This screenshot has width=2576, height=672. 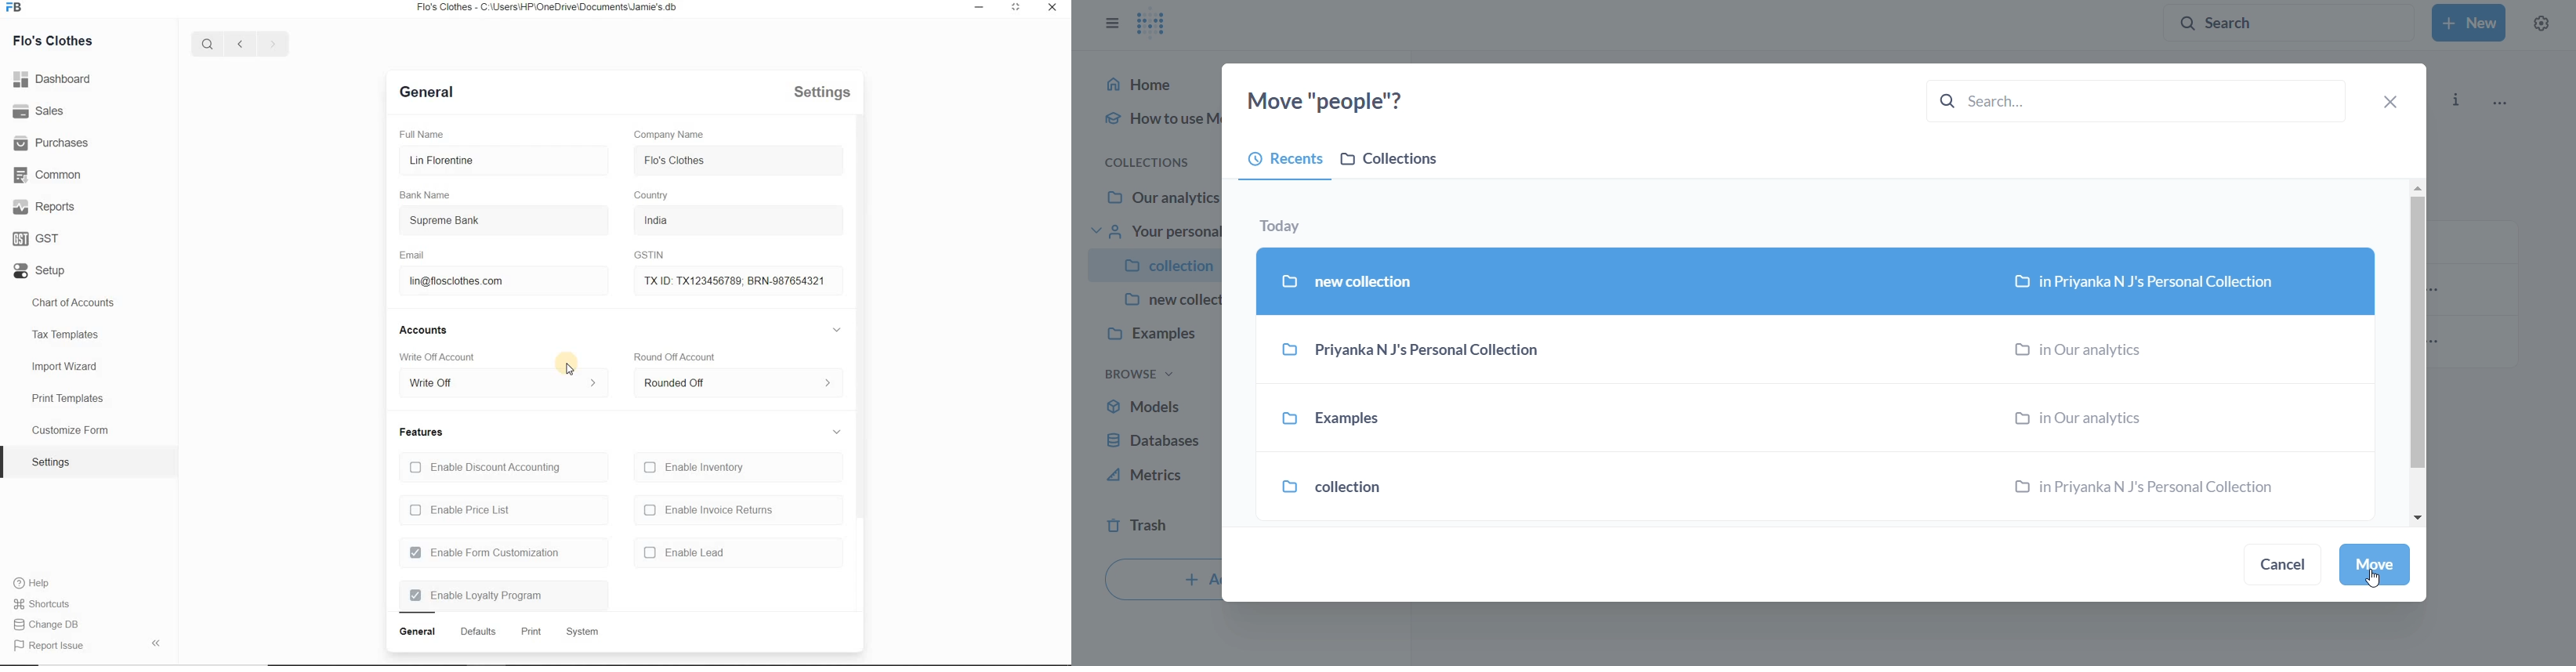 I want to click on Setup, so click(x=40, y=270).